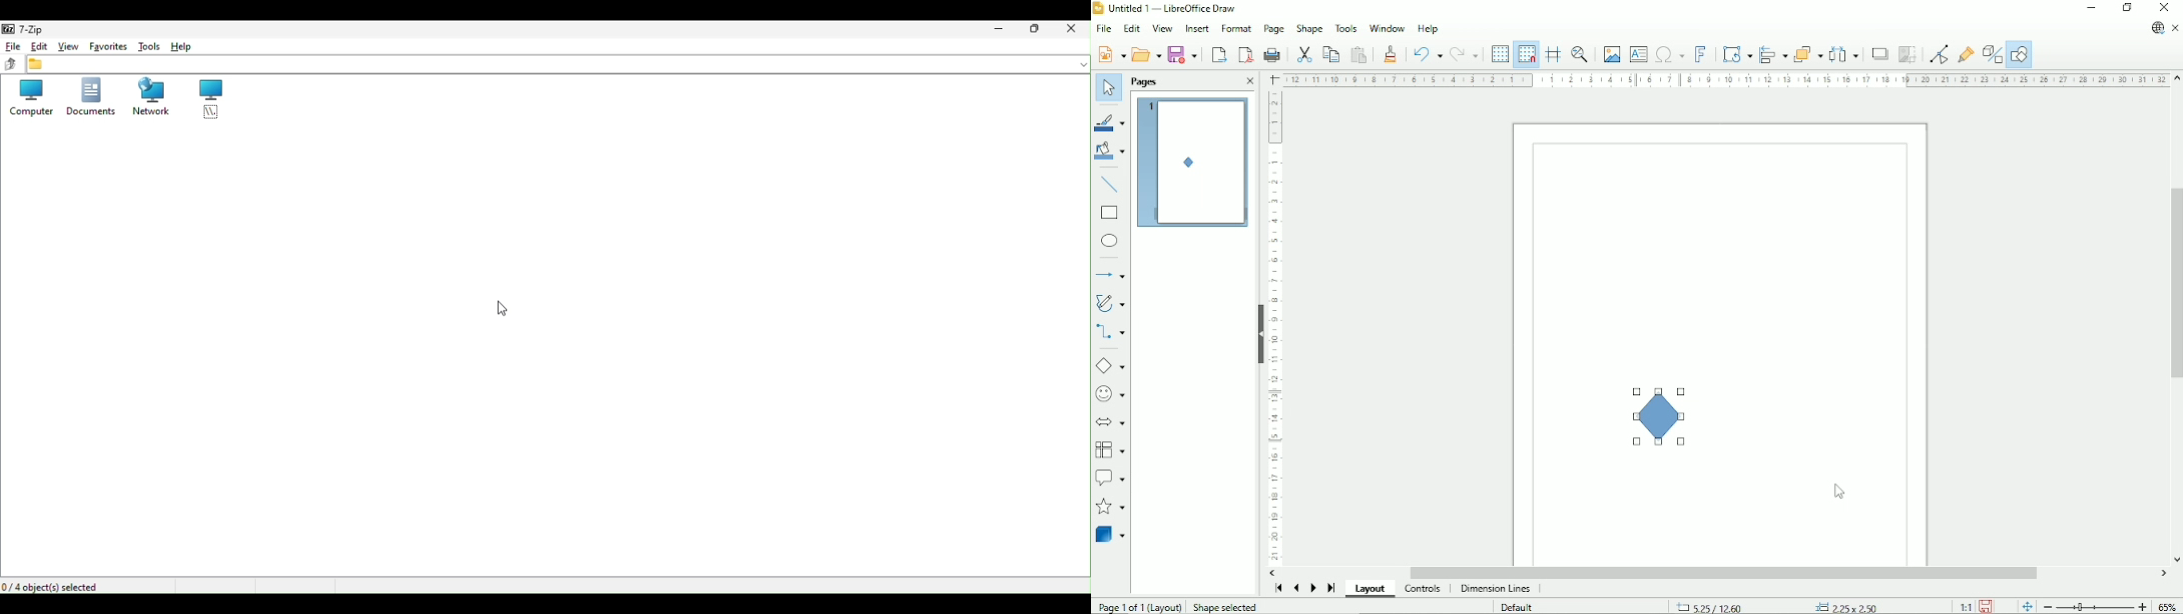 Image resolution: width=2184 pixels, height=616 pixels. What do you see at coordinates (1111, 302) in the screenshot?
I see `Curves and polygons` at bounding box center [1111, 302].